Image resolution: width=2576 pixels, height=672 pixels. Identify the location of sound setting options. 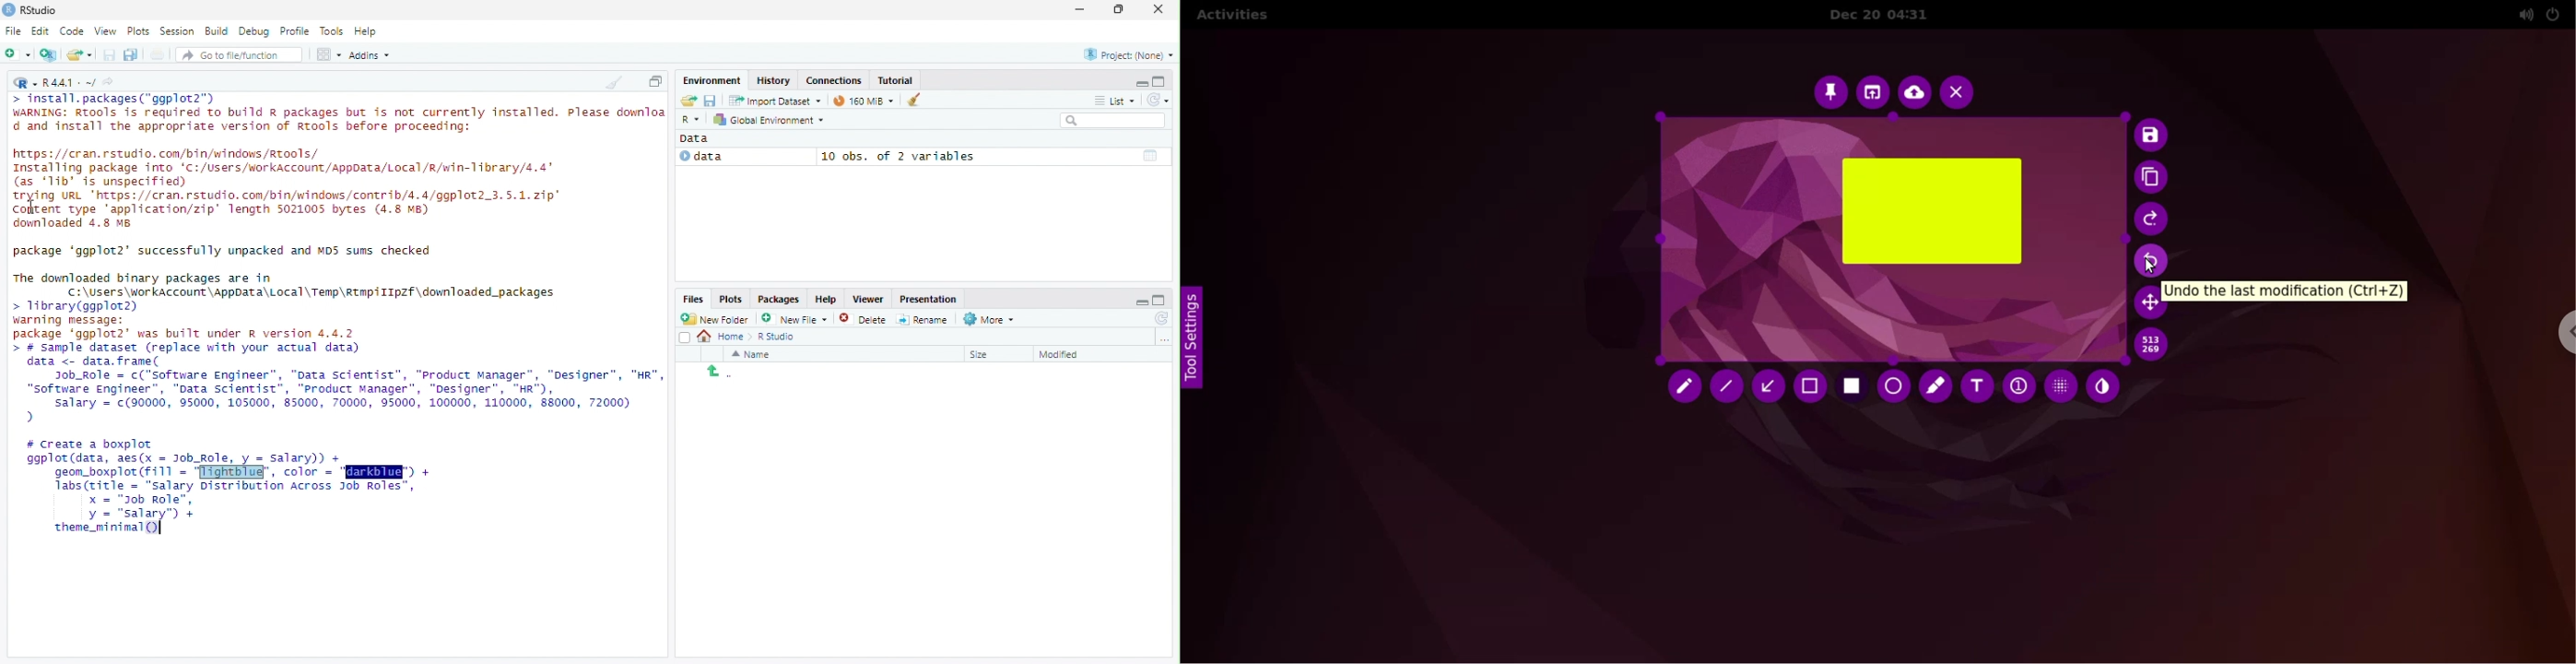
(2521, 15).